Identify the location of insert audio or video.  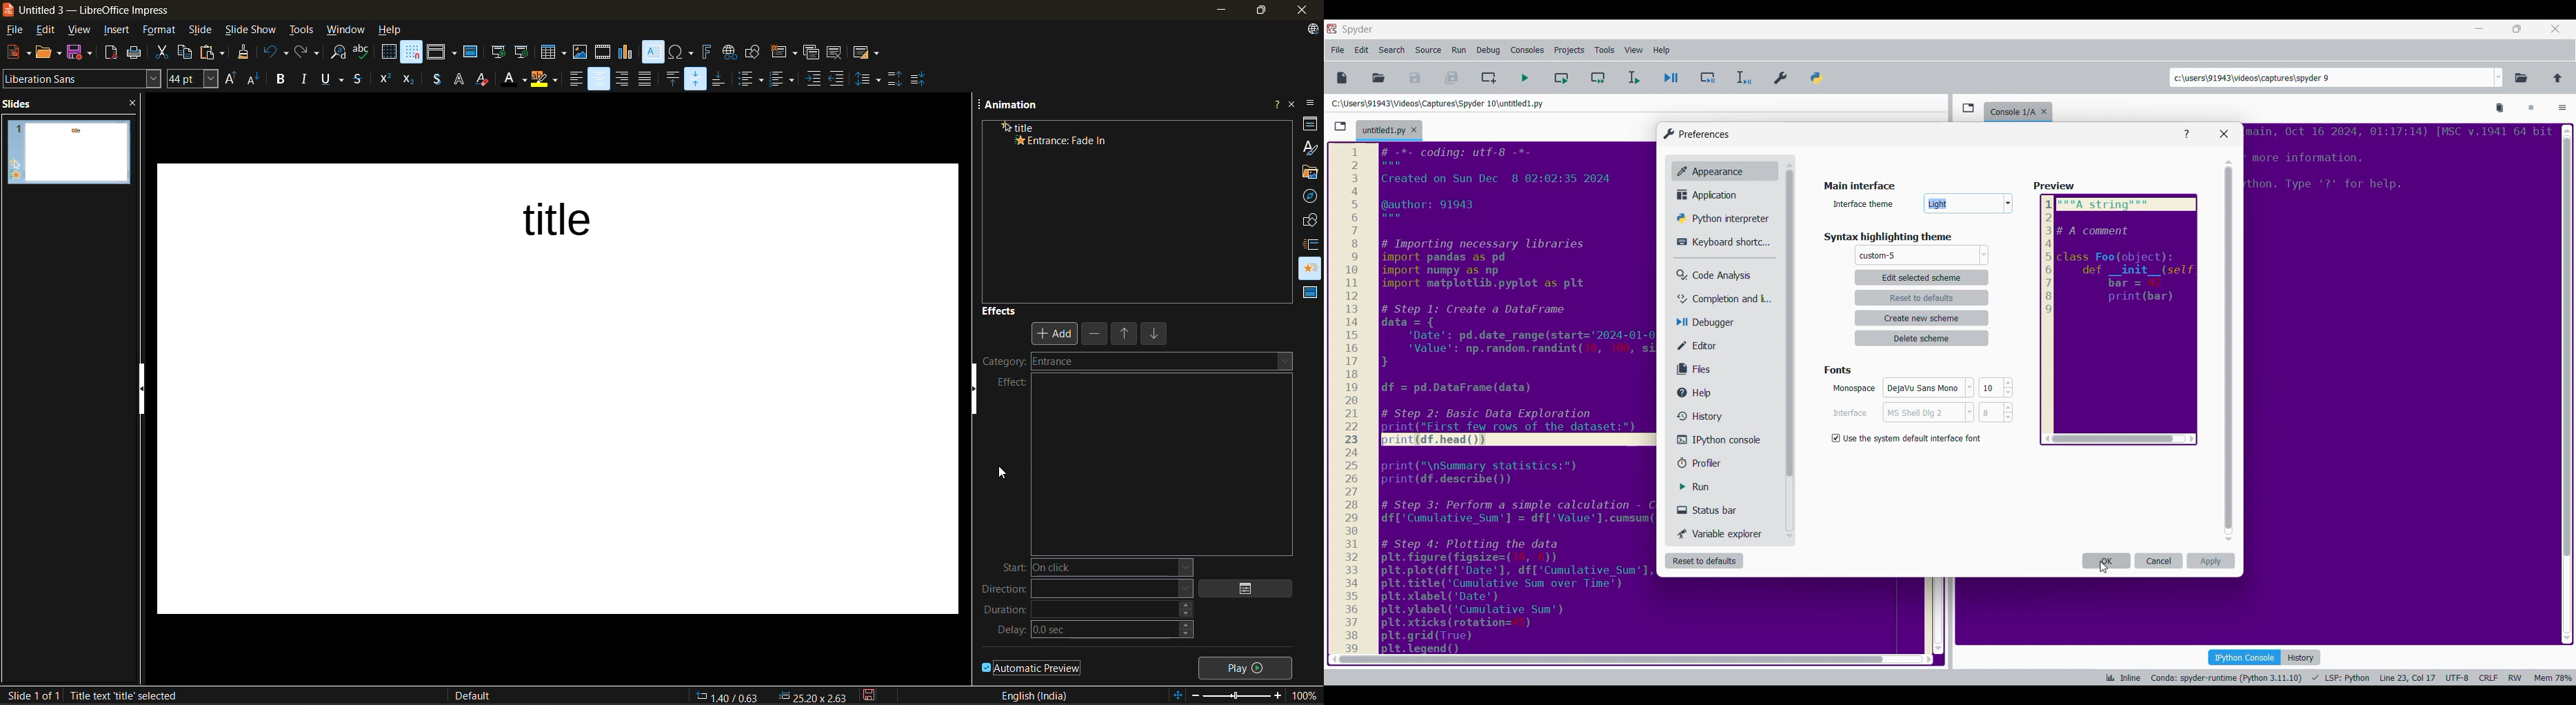
(603, 53).